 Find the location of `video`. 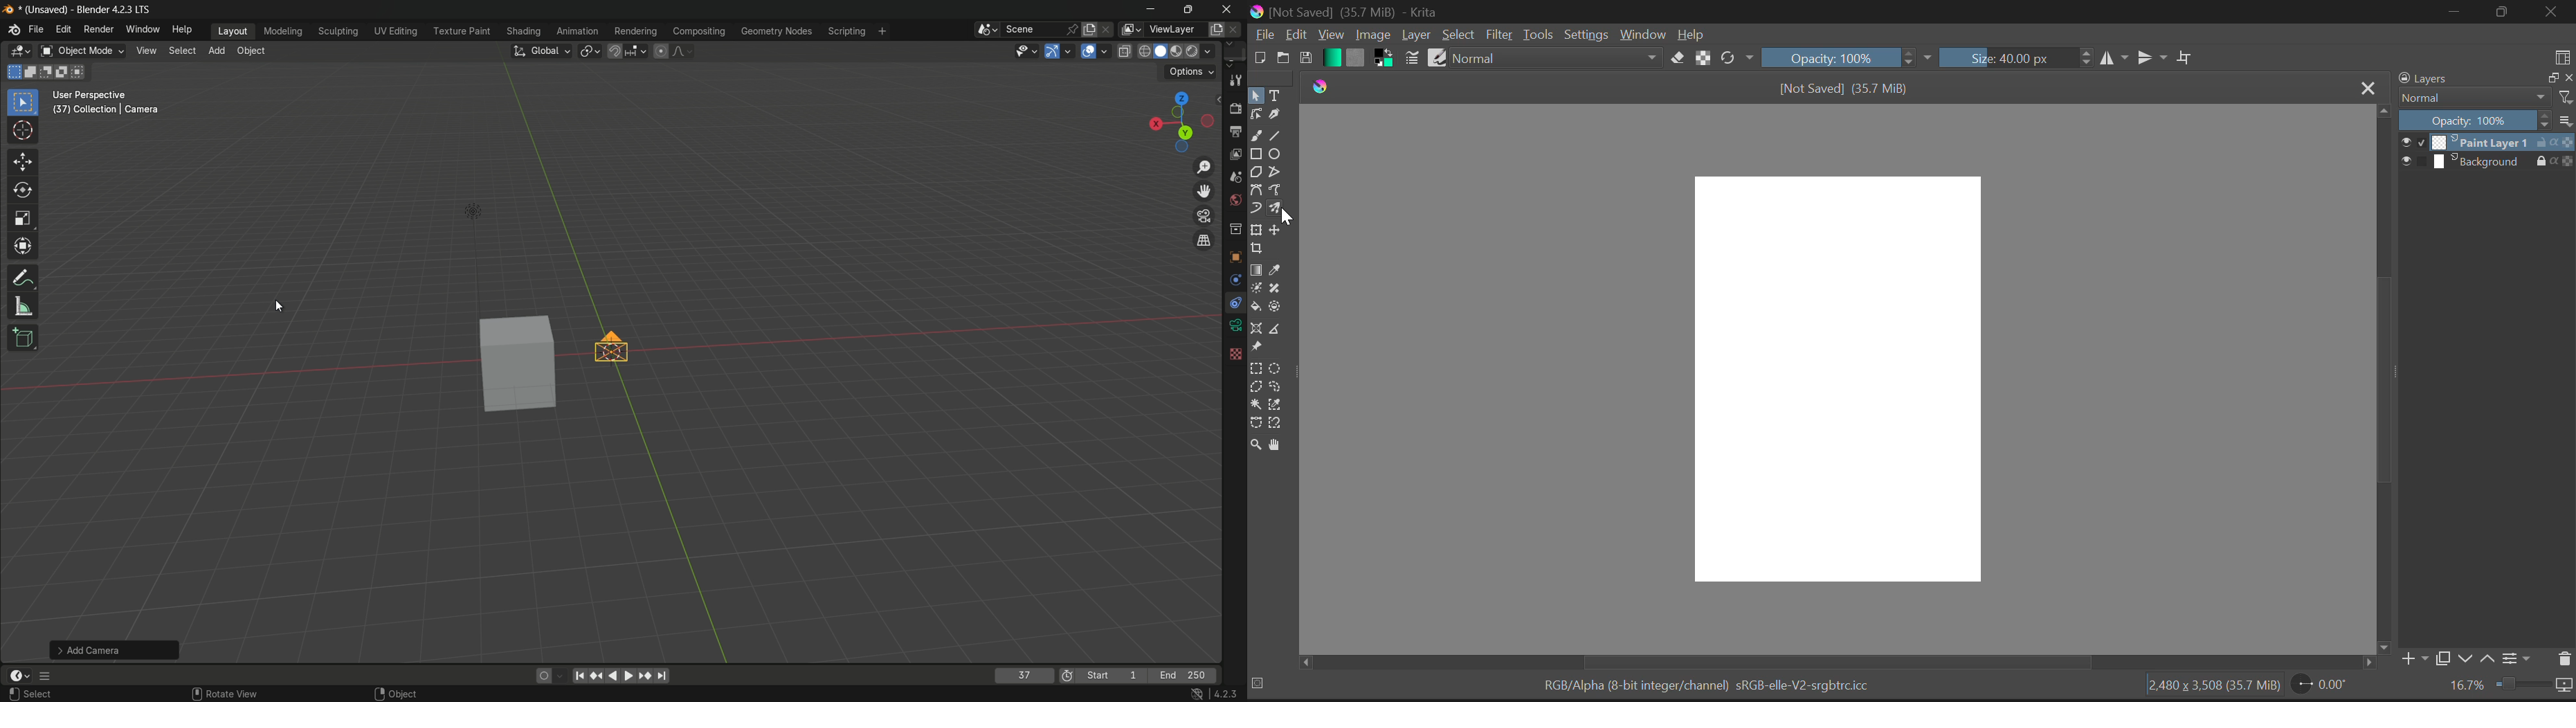

video is located at coordinates (1235, 326).